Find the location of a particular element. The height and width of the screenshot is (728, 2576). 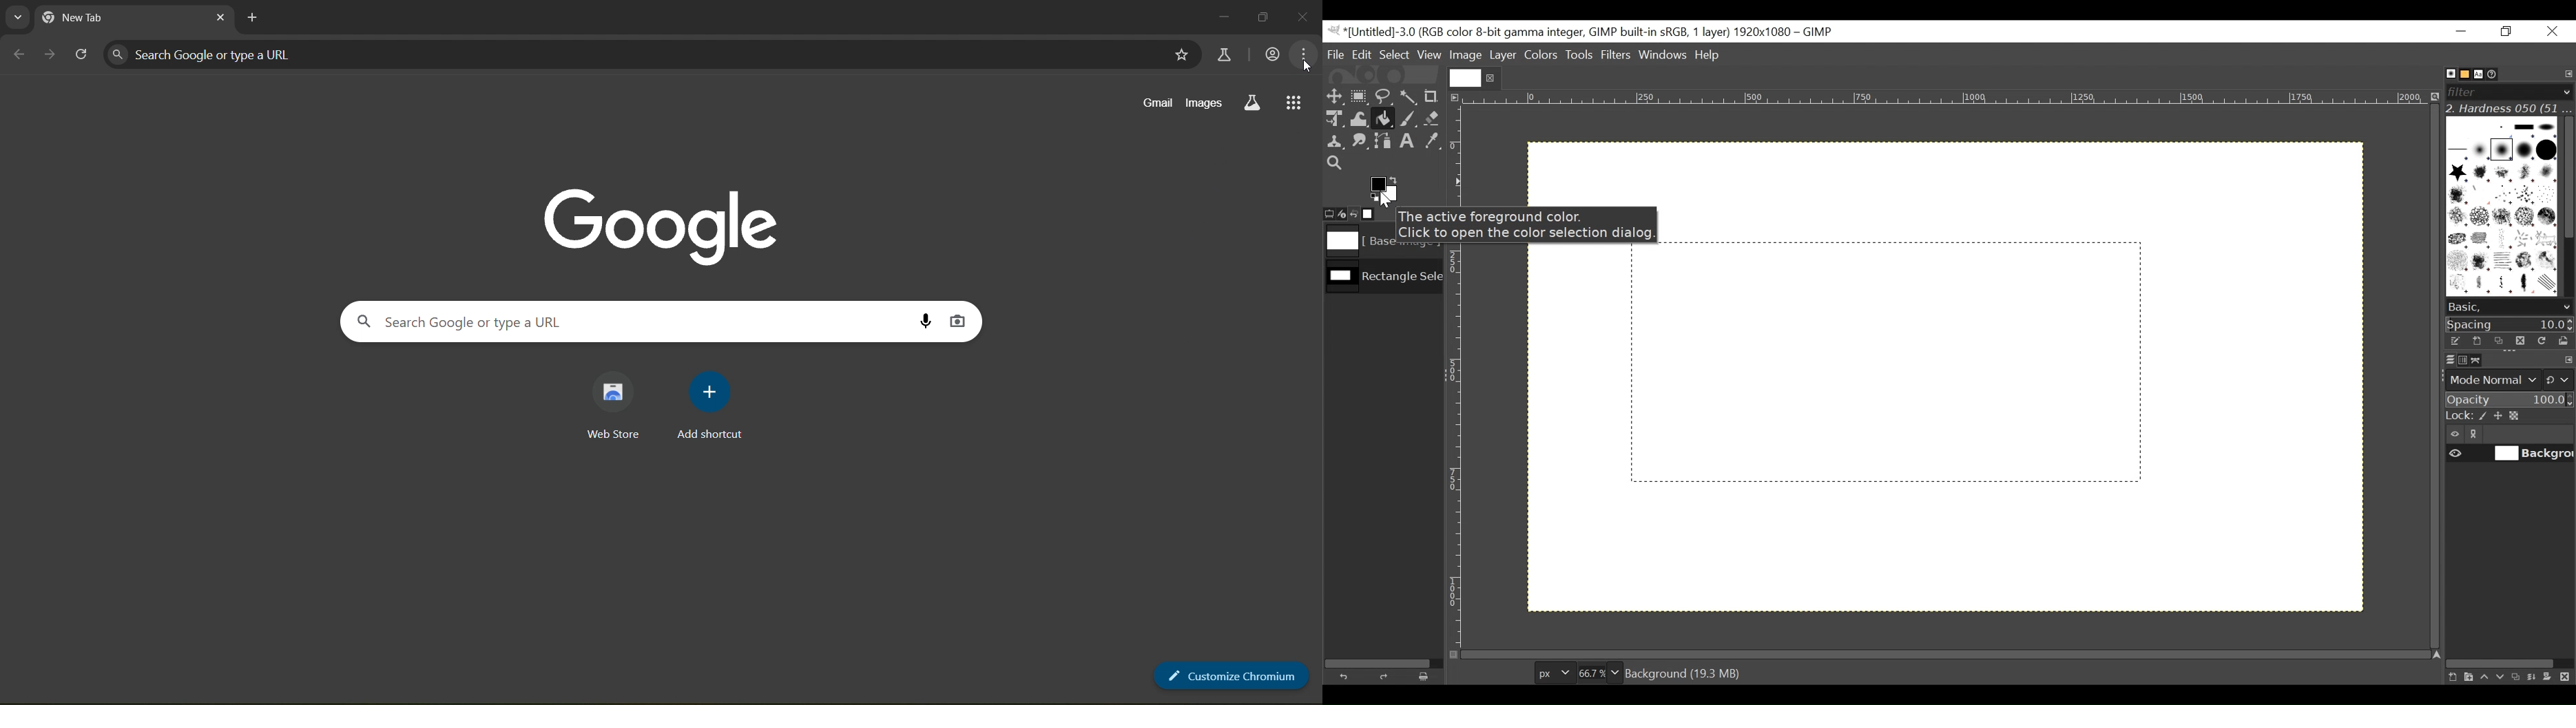

Undo is located at coordinates (1347, 675).